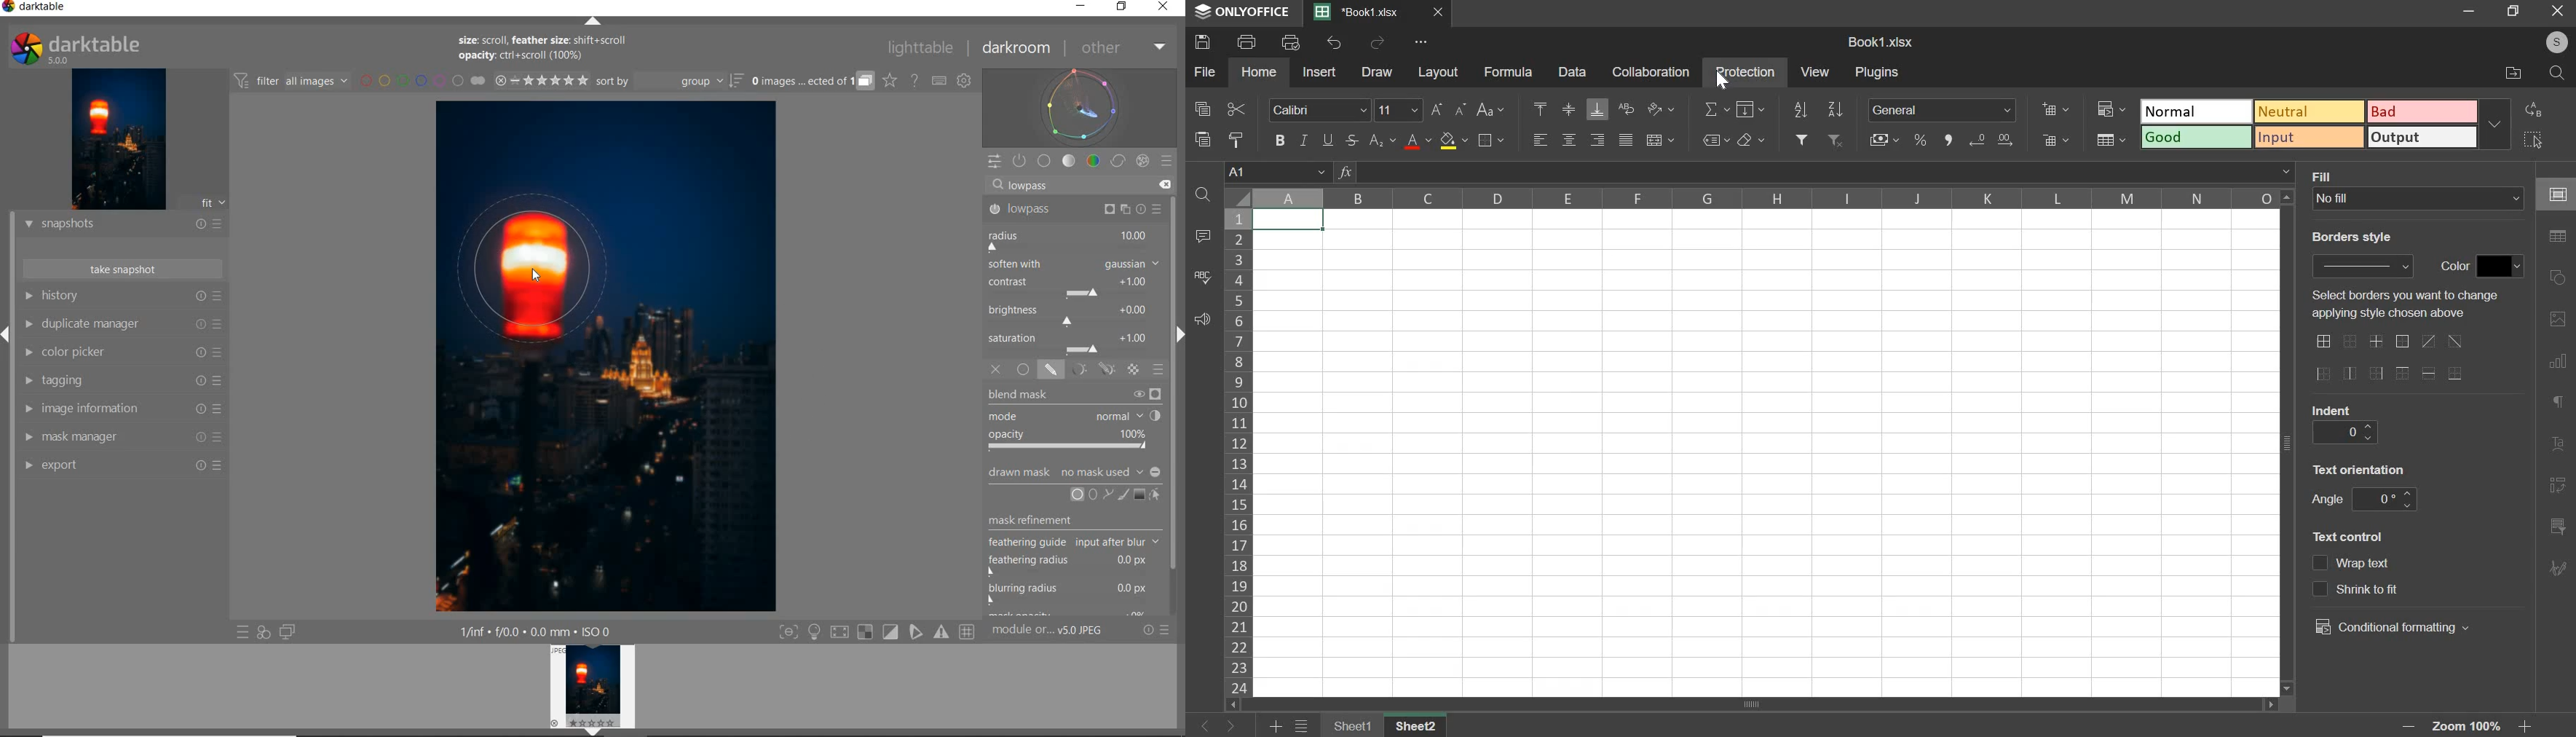  Describe the element at coordinates (1280, 140) in the screenshot. I see `bold` at that location.